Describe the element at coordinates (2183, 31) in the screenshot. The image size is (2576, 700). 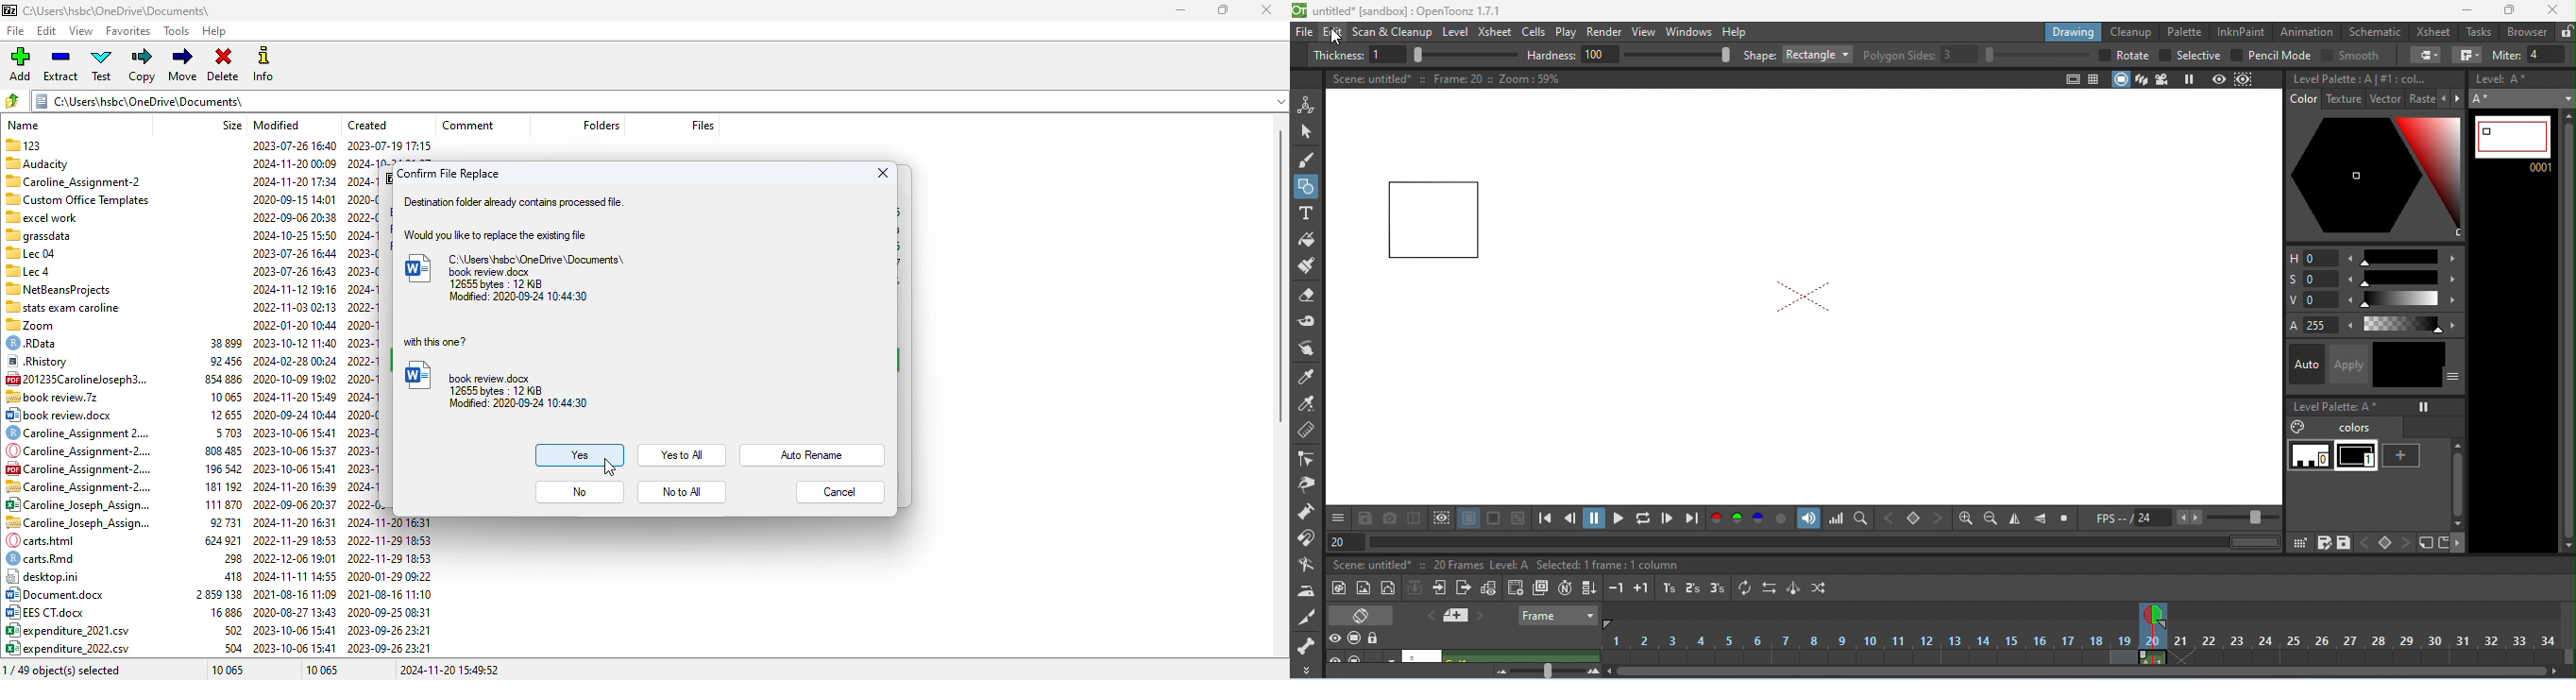
I see `palette` at that location.